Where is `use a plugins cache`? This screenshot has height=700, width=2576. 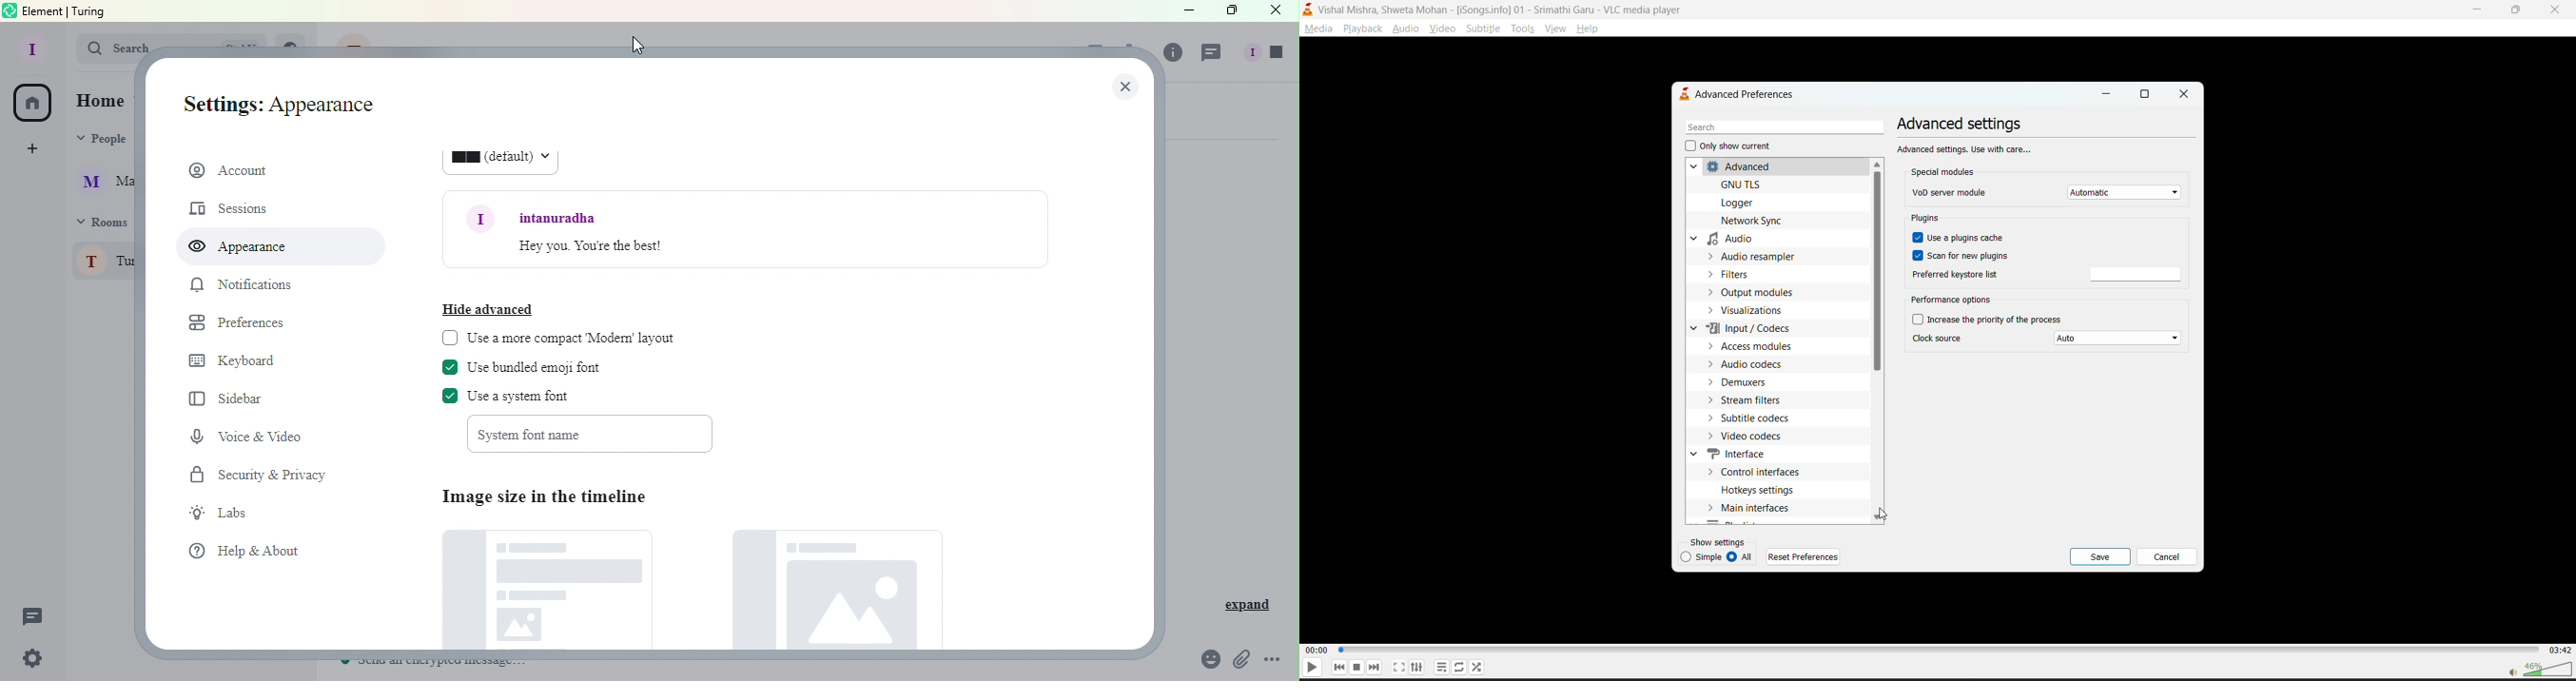 use a plugins cache is located at coordinates (1960, 235).